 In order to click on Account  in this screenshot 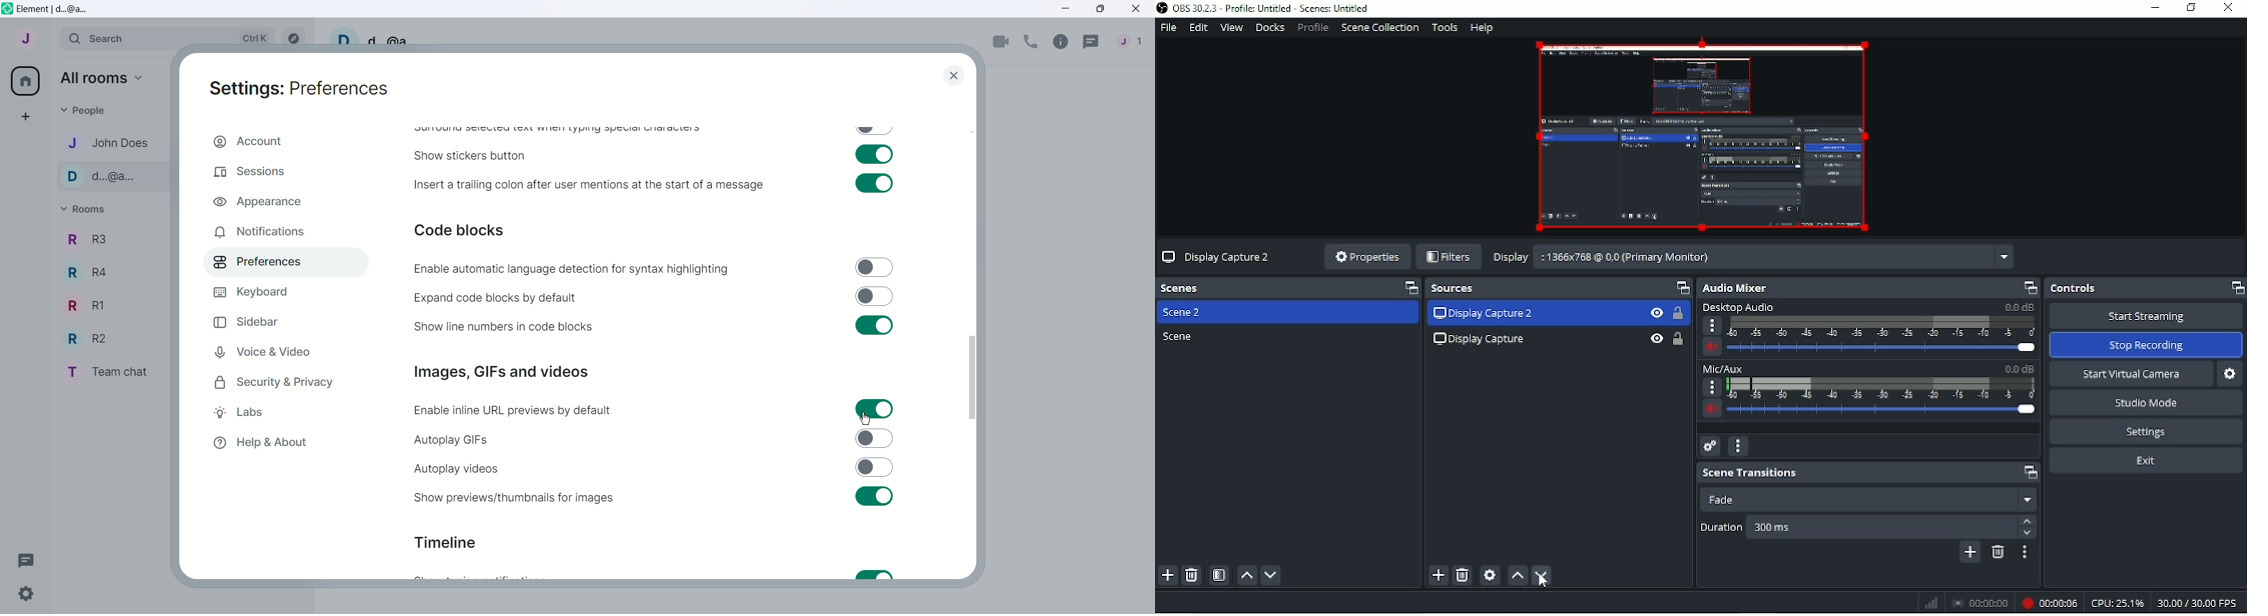, I will do `click(286, 142)`.